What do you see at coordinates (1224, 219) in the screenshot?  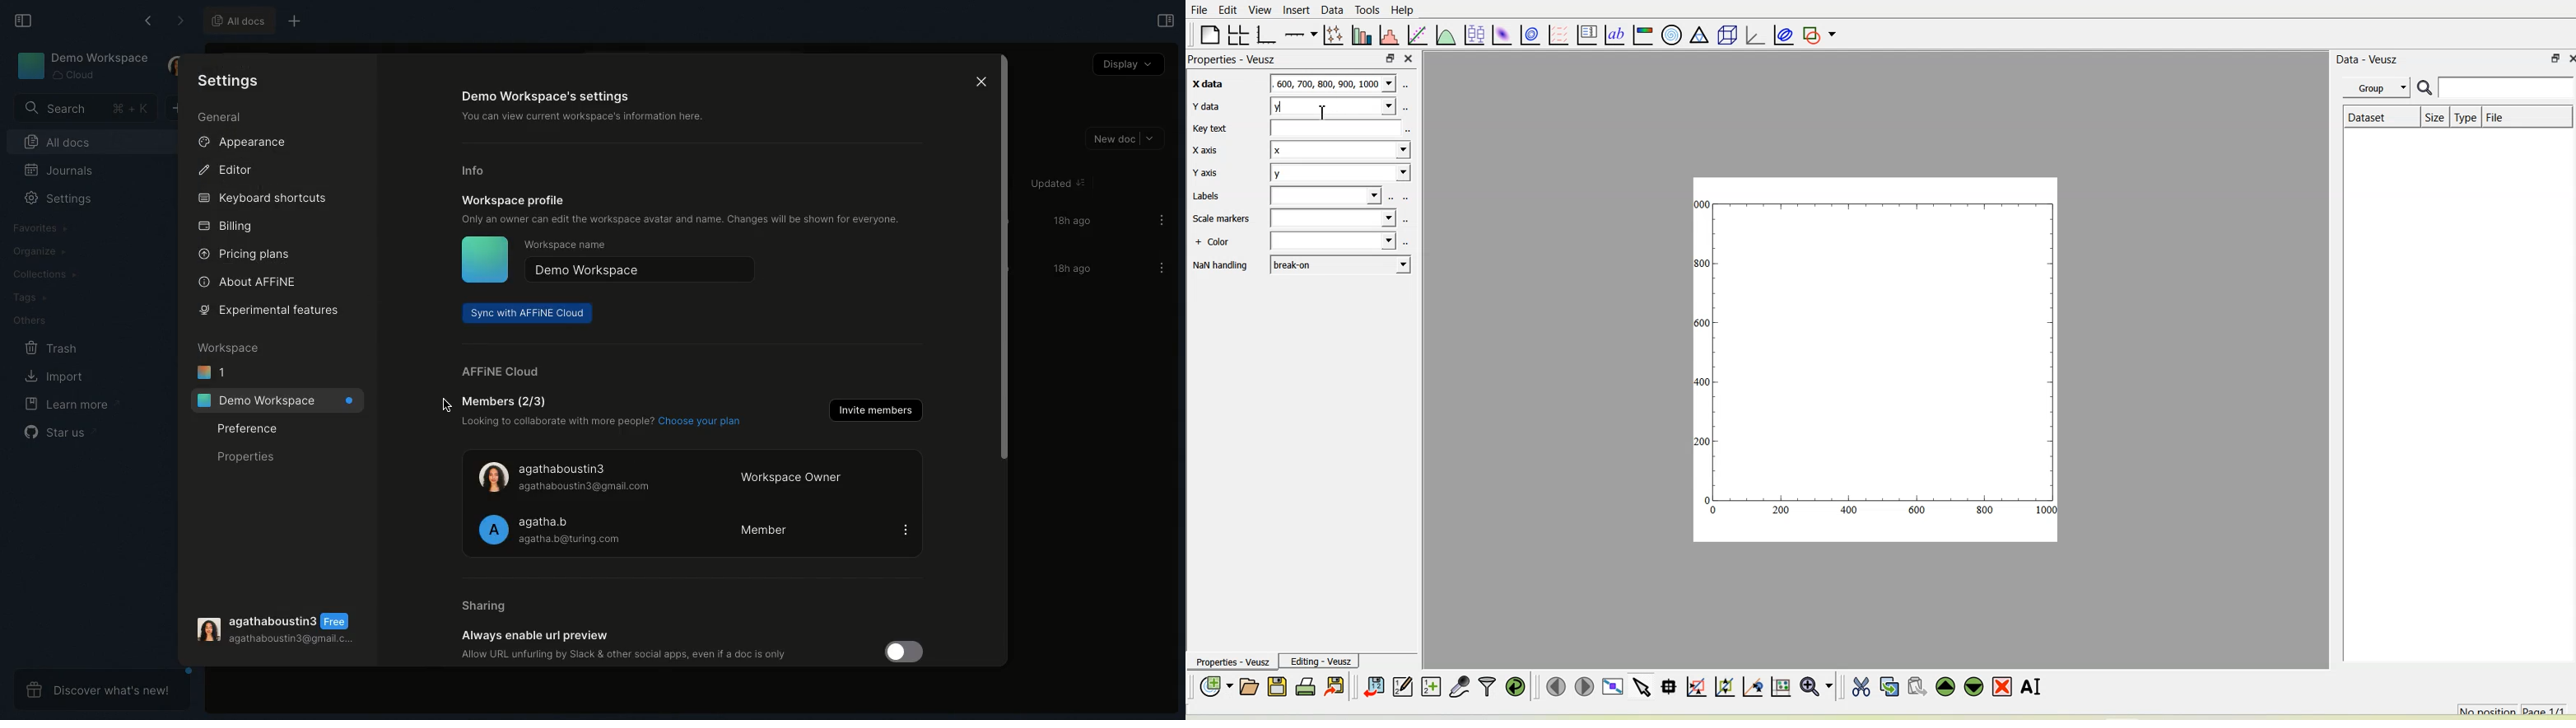 I see `Scale markers` at bounding box center [1224, 219].